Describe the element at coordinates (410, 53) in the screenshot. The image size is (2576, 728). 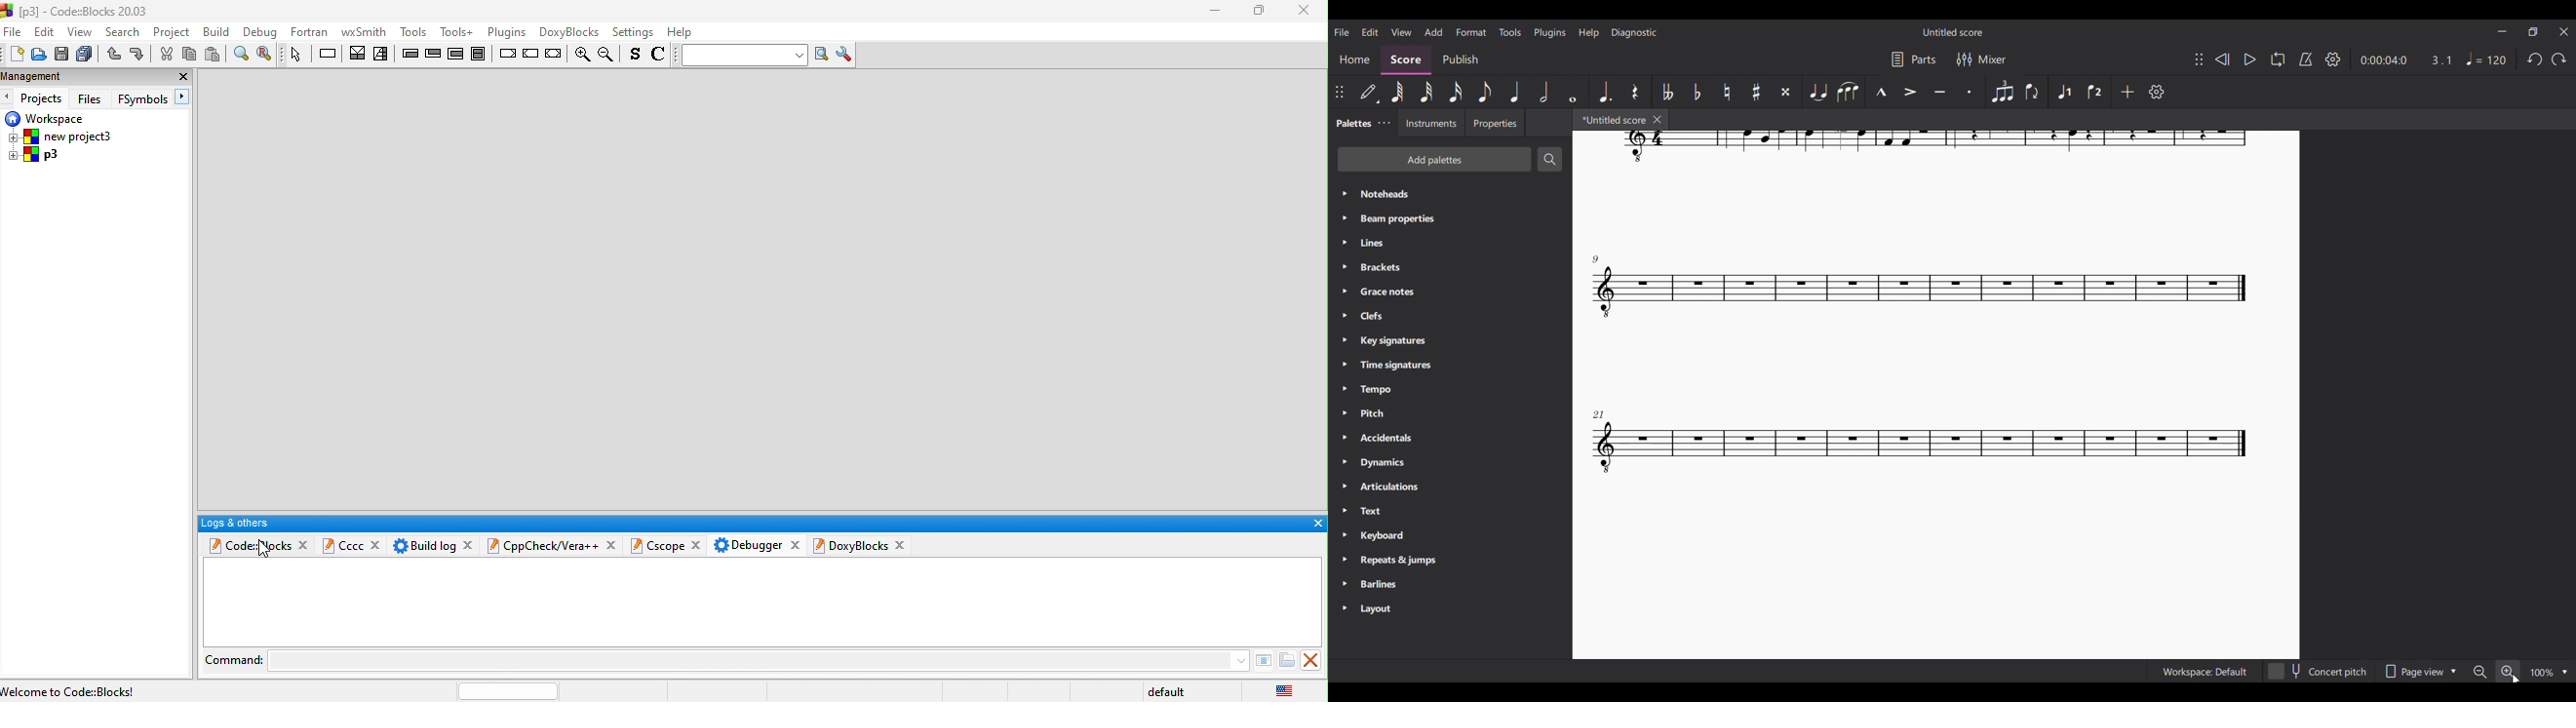
I see `entry condition loop` at that location.